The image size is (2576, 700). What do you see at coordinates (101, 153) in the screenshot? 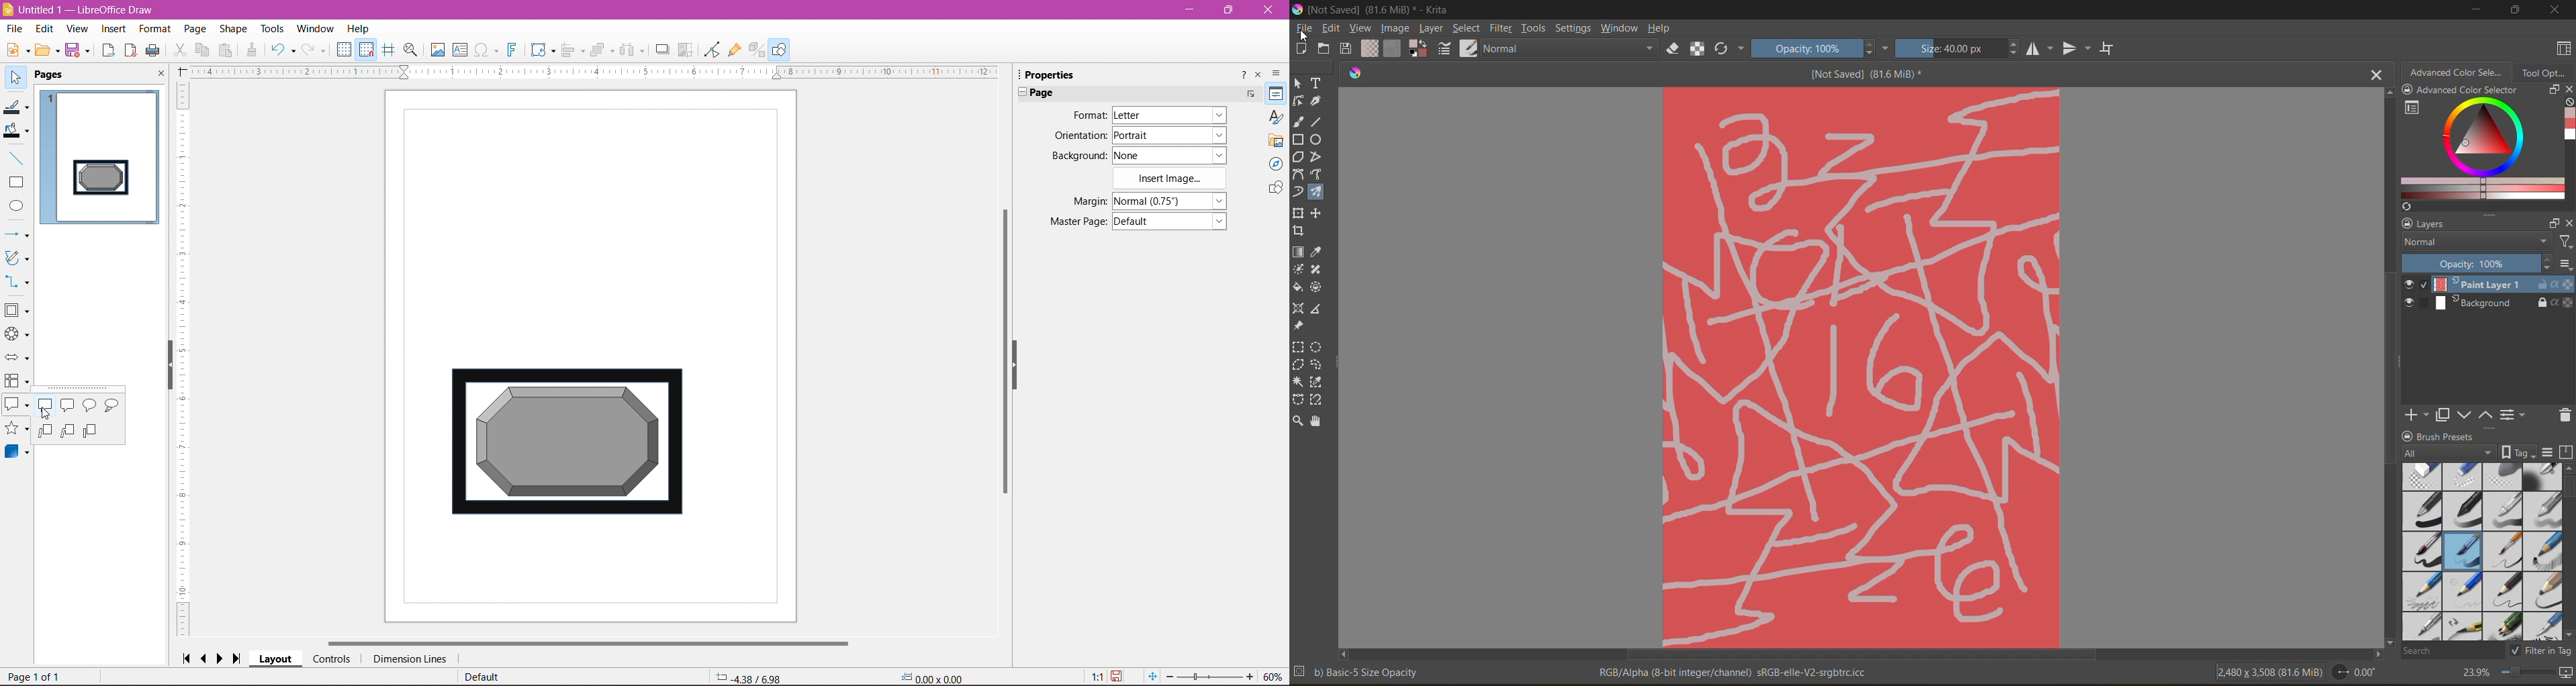
I see `Page 1` at bounding box center [101, 153].